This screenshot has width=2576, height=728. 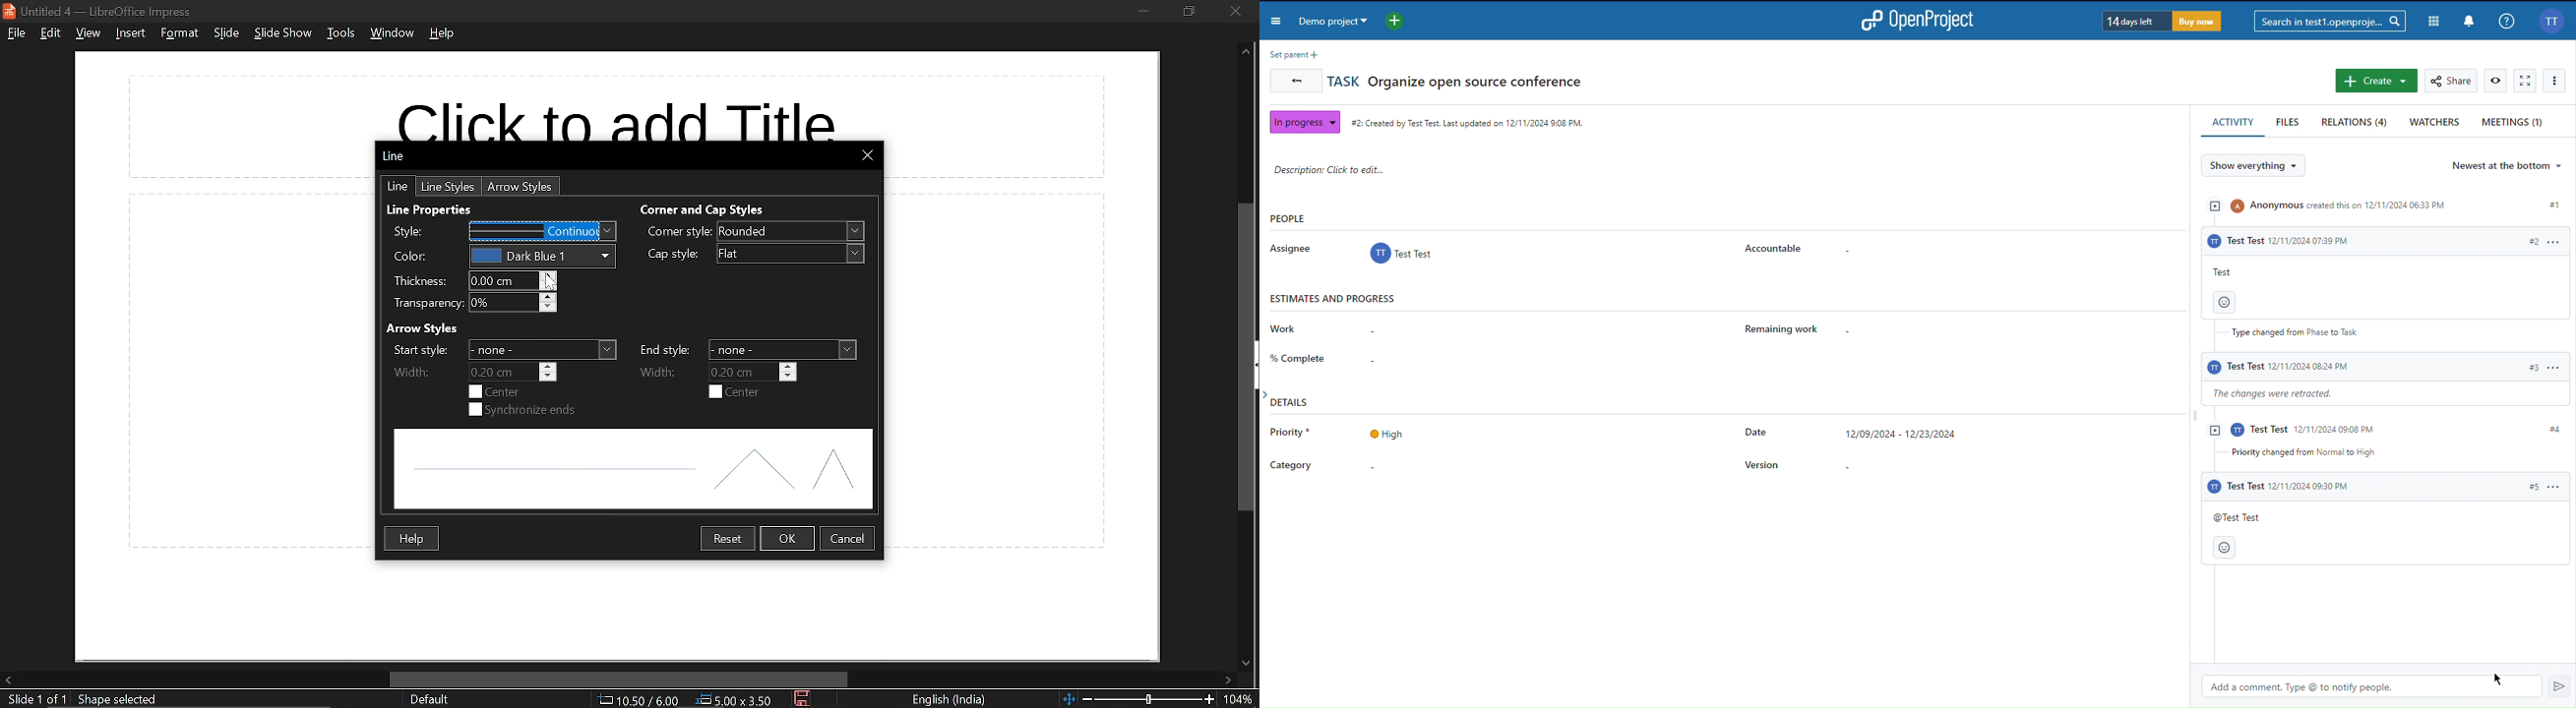 I want to click on Set Parent, so click(x=1291, y=54).